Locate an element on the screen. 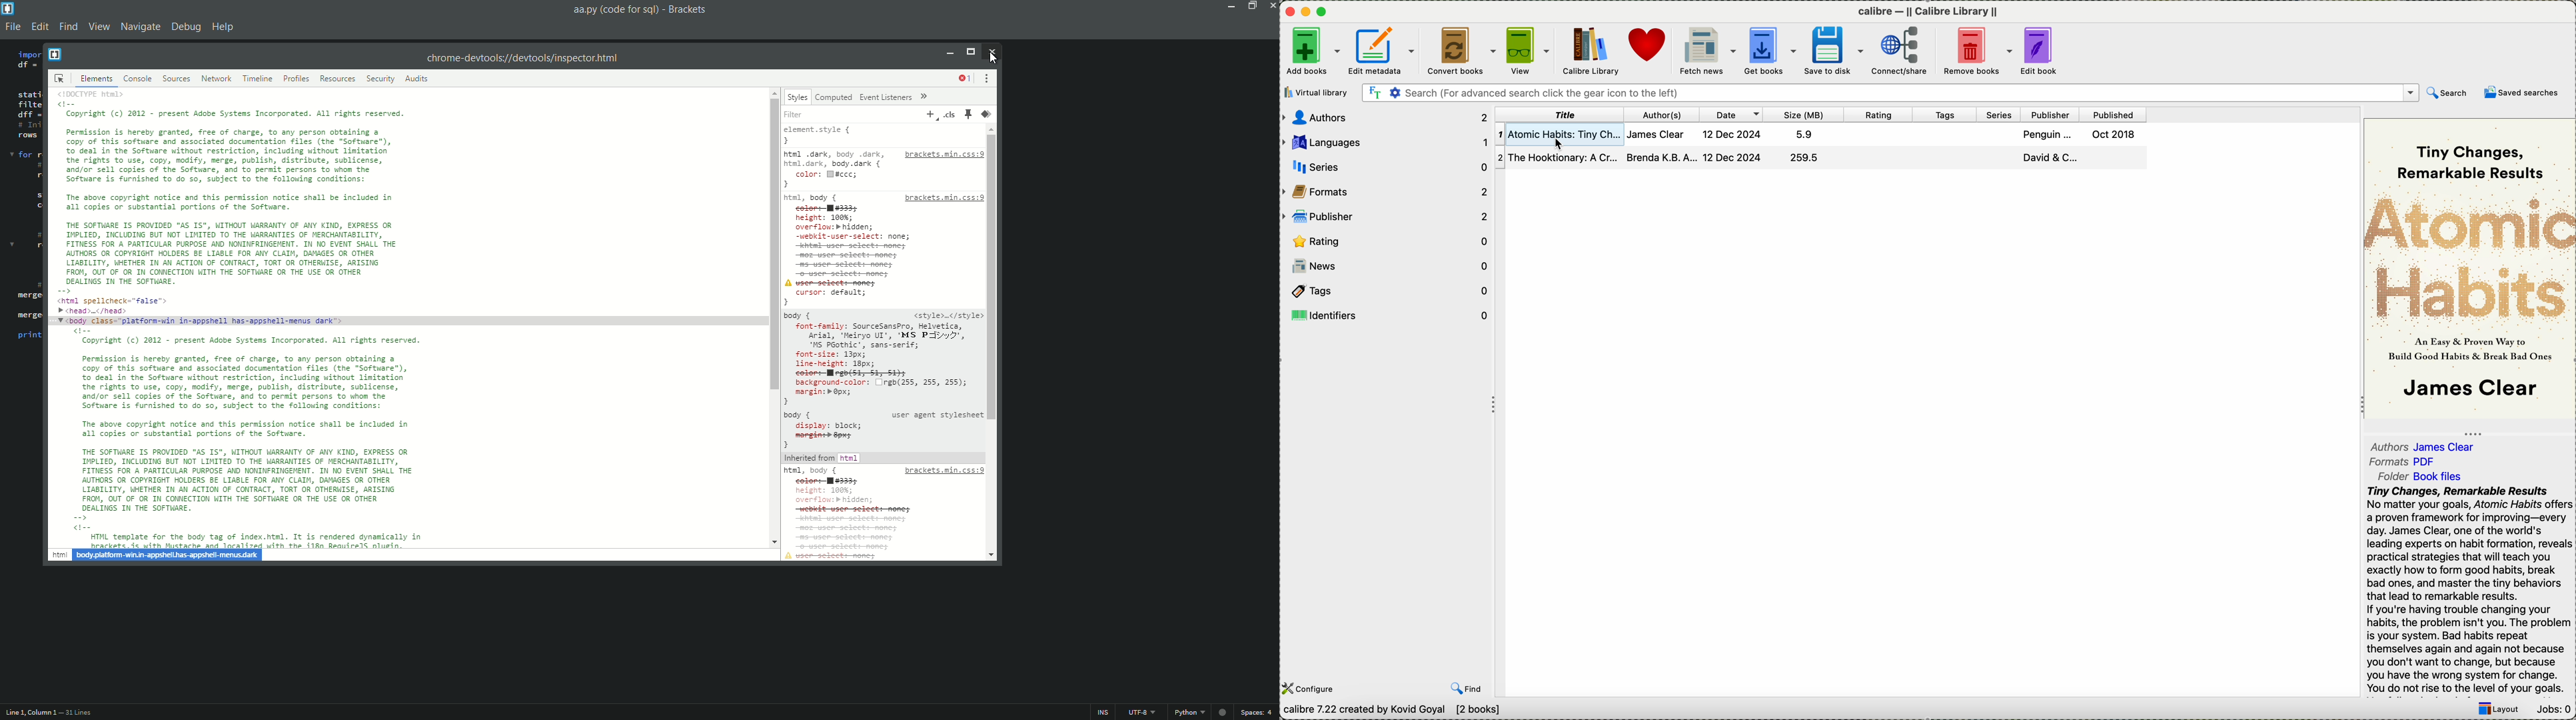 The height and width of the screenshot is (728, 2576). search bar is located at coordinates (1889, 93).